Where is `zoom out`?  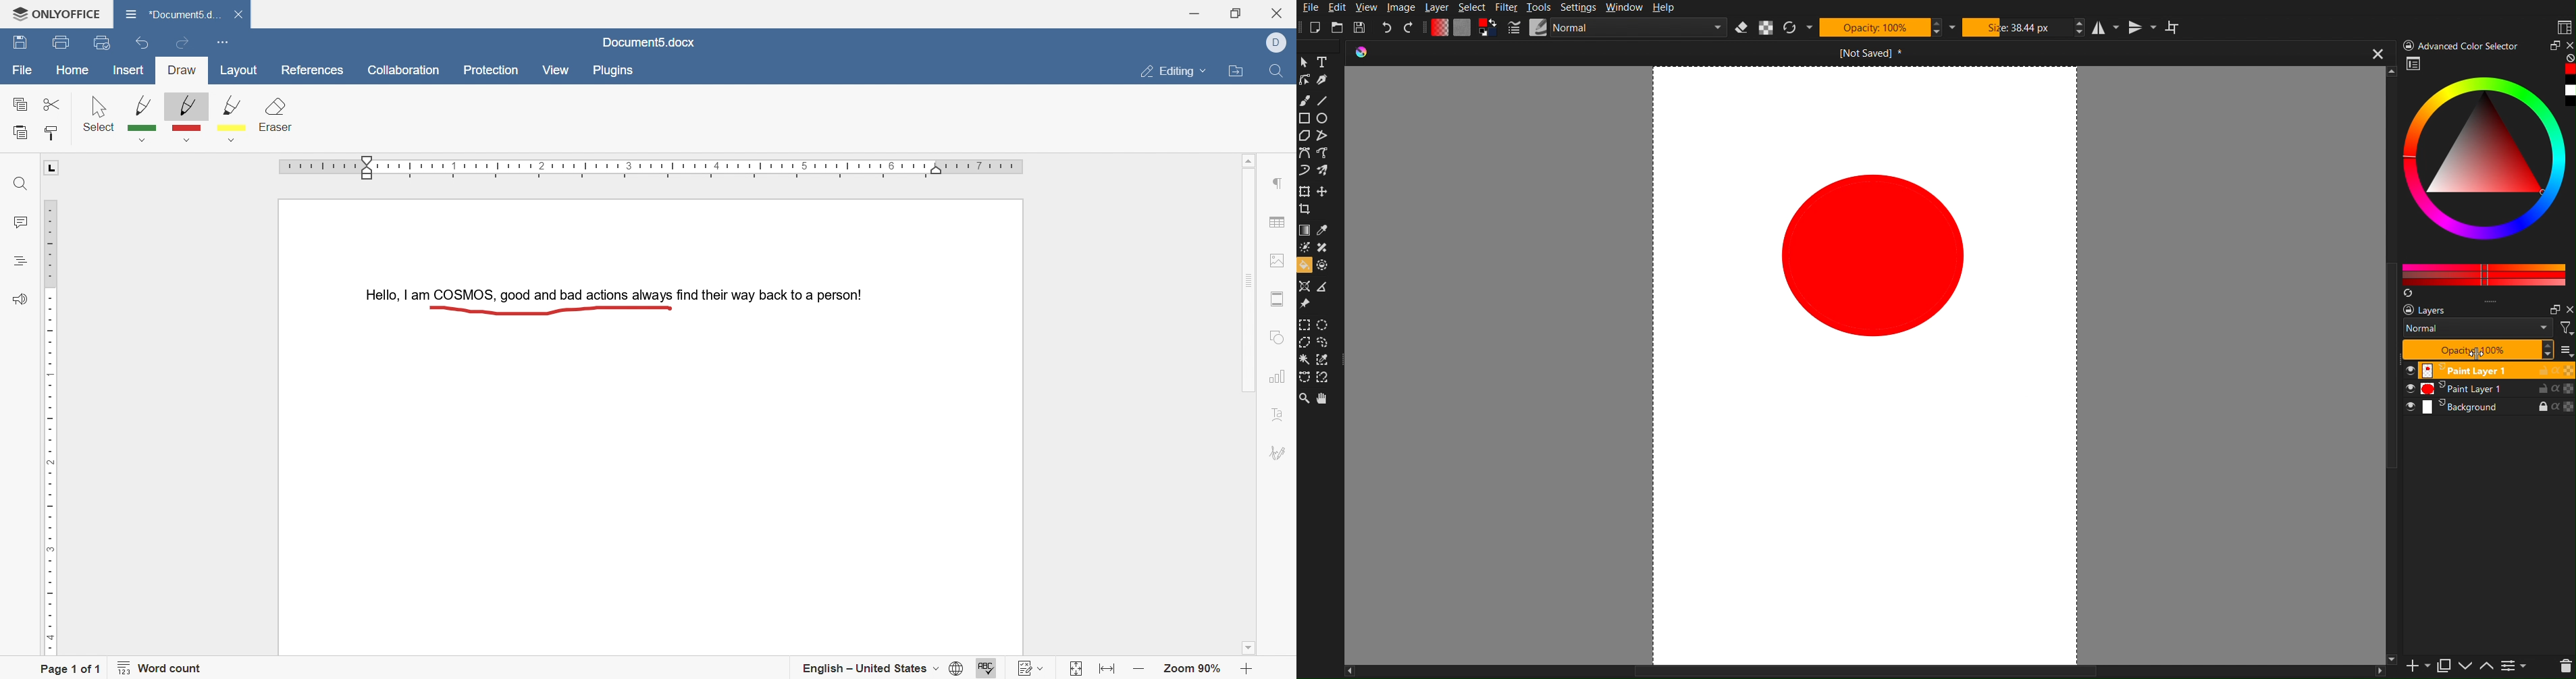
zoom out is located at coordinates (1139, 670).